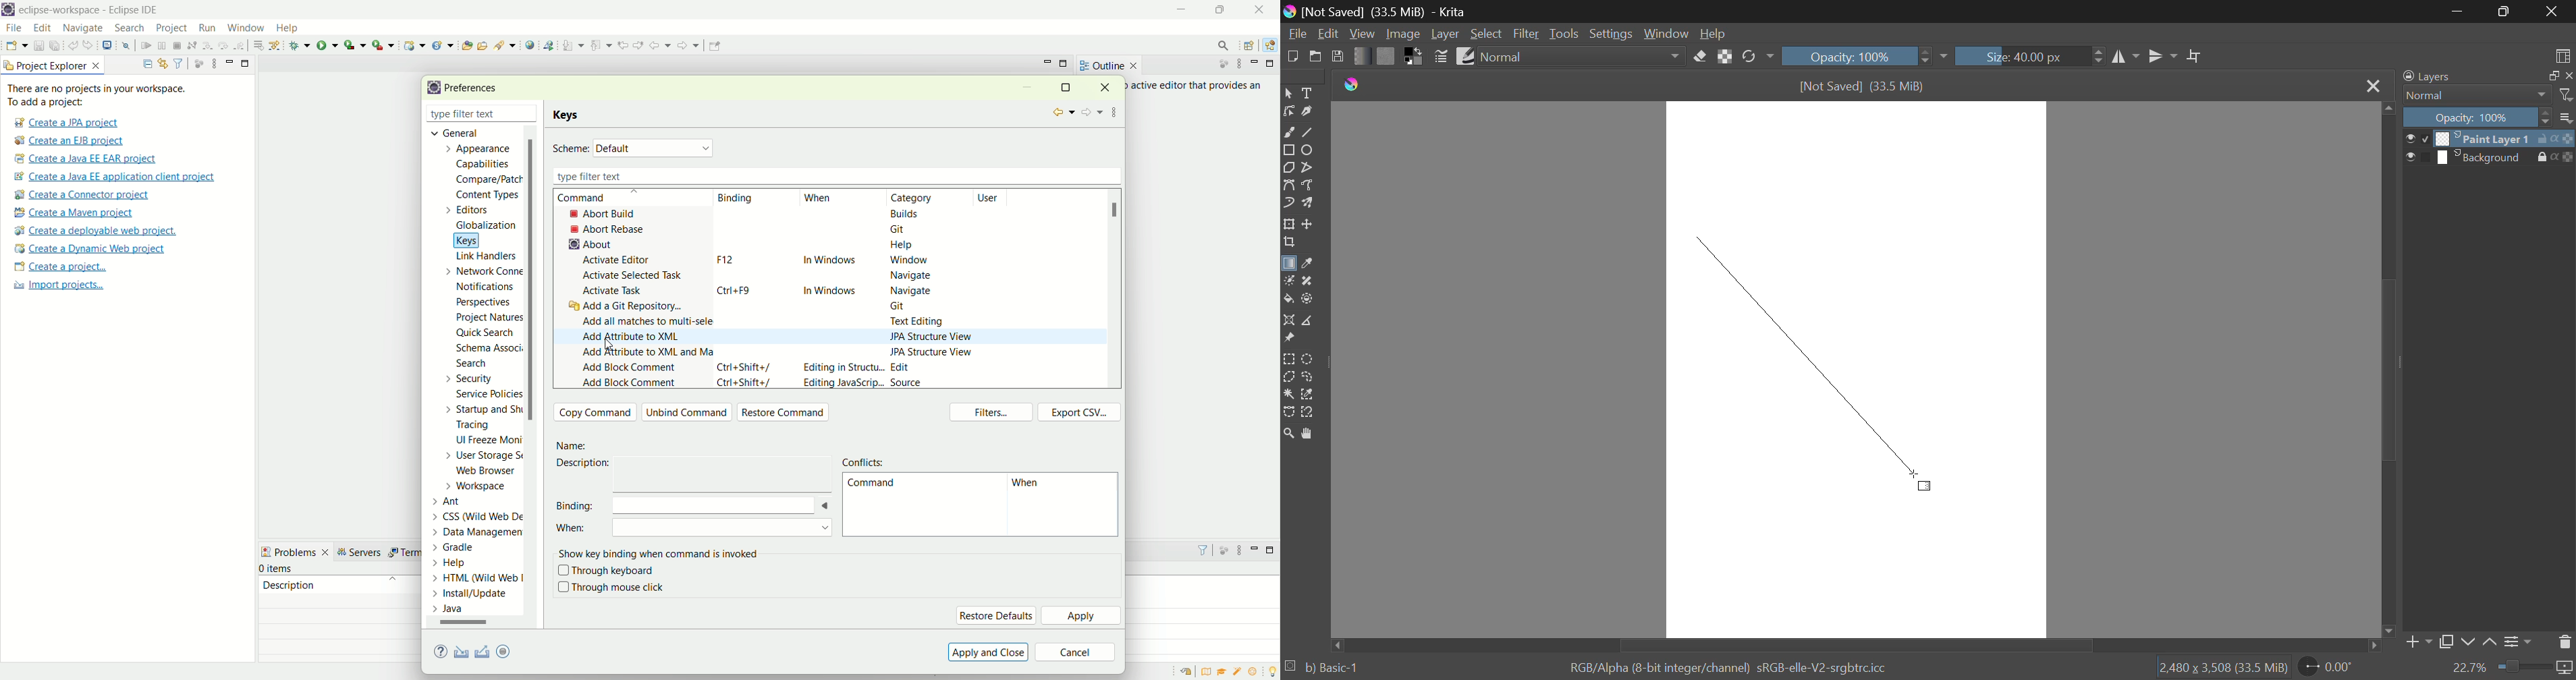 This screenshot has height=700, width=2576. Describe the element at coordinates (1858, 644) in the screenshot. I see `Scroll Bar` at that location.